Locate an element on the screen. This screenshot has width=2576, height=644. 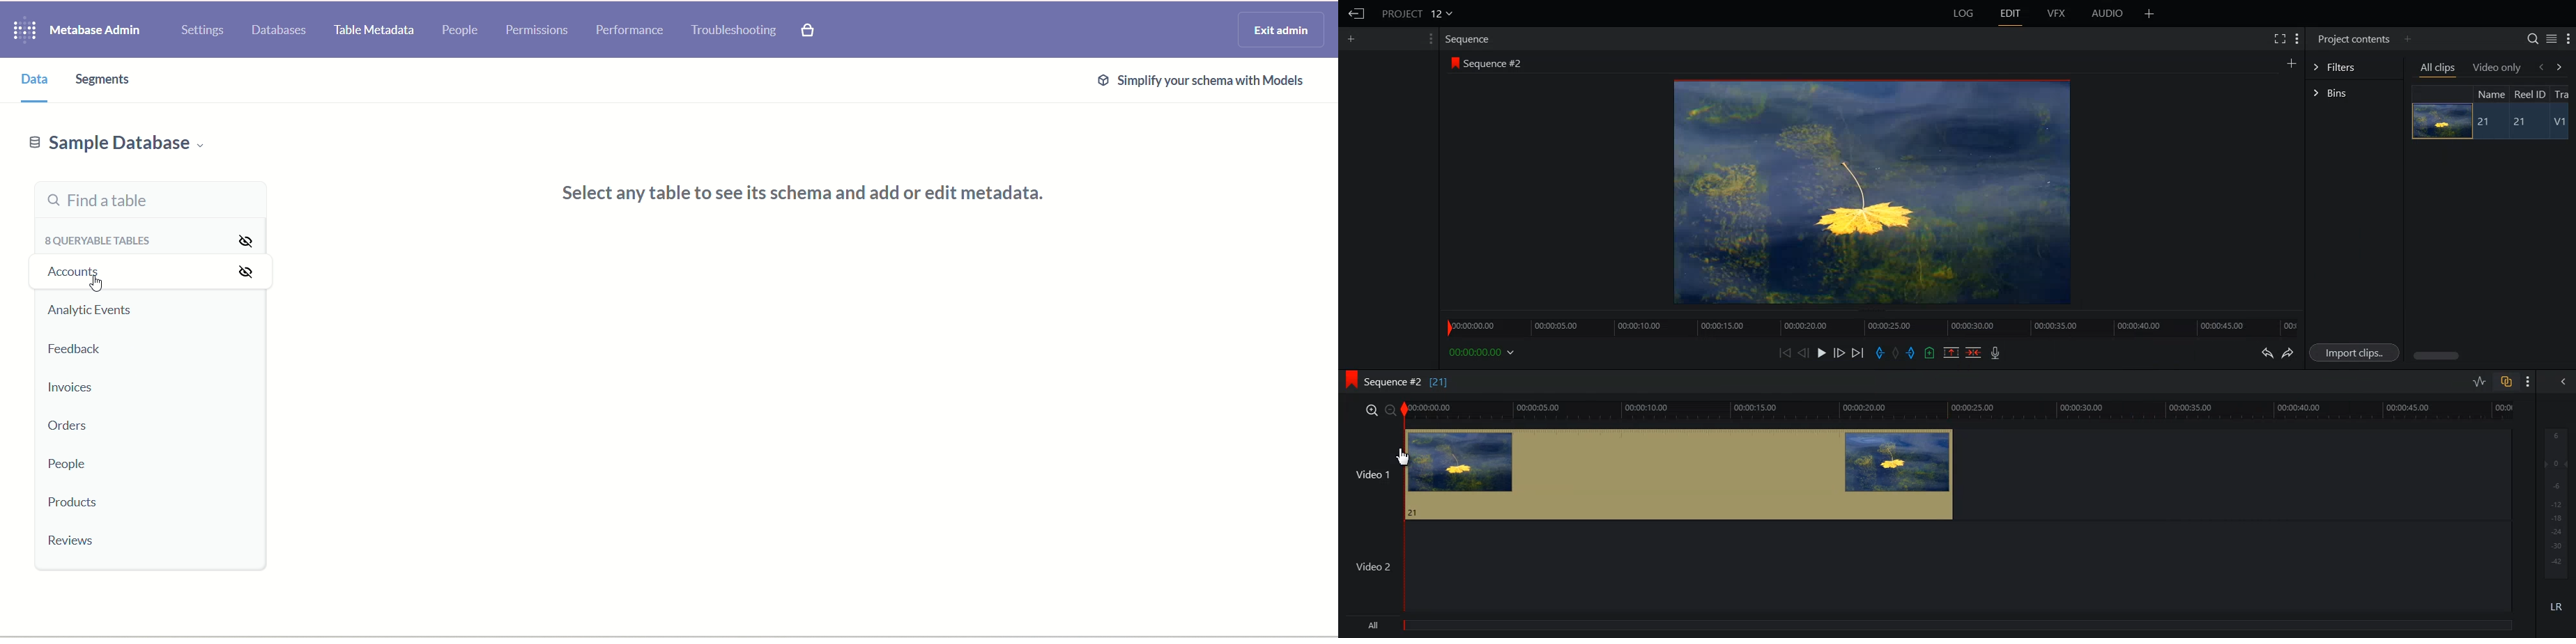
V1 is located at coordinates (2562, 123).